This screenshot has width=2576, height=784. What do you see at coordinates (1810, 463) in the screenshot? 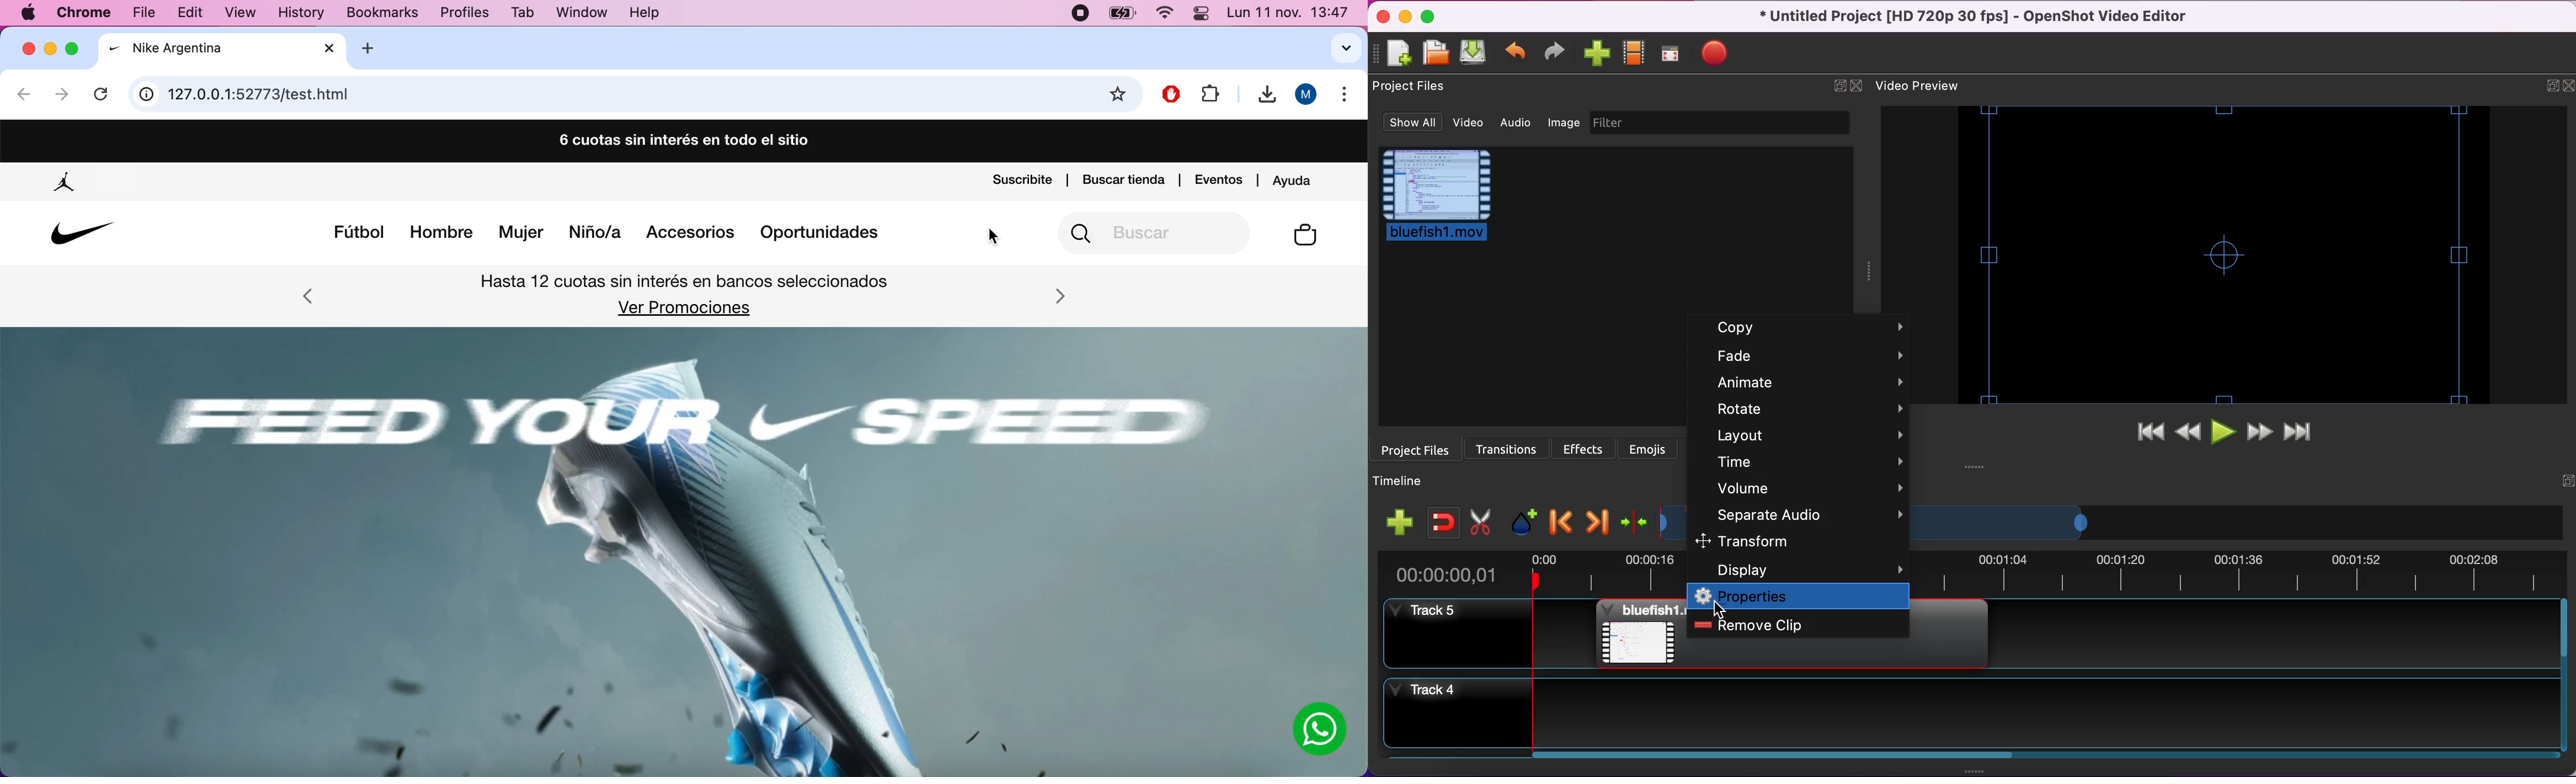
I see `time` at bounding box center [1810, 463].